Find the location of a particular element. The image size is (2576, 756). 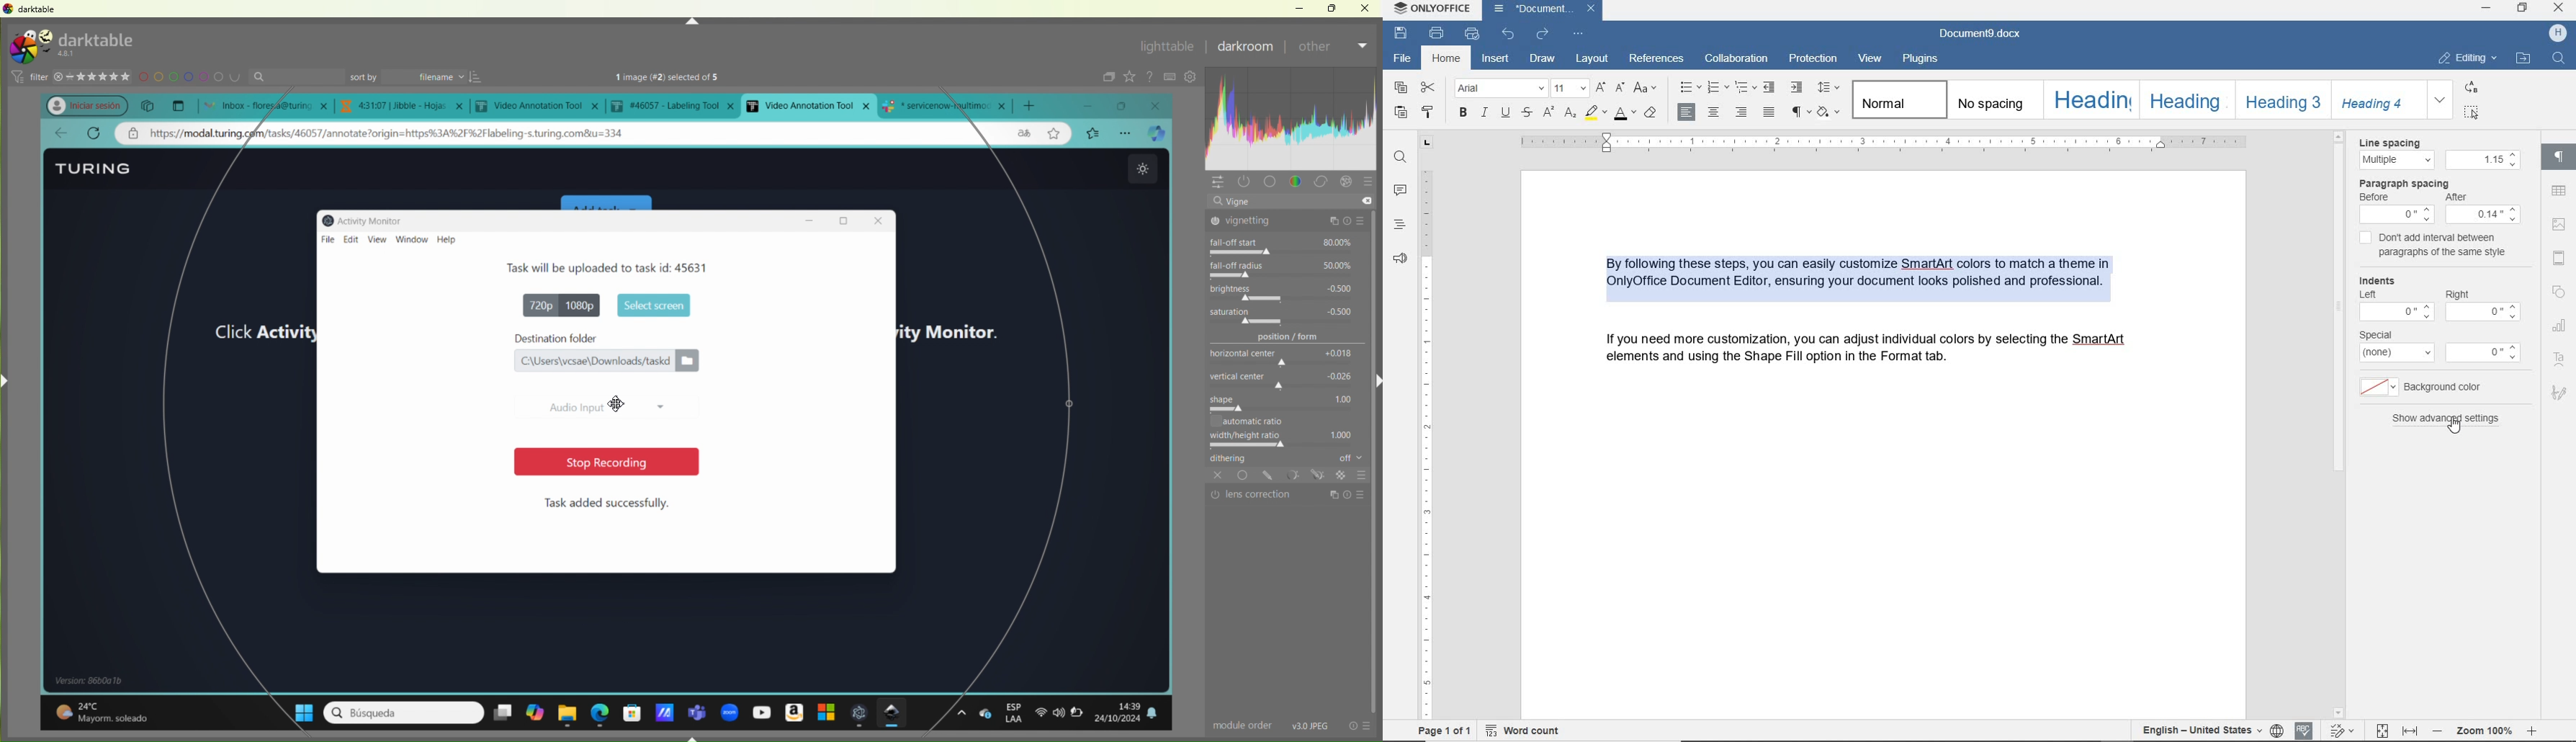

notifications is located at coordinates (1161, 714).